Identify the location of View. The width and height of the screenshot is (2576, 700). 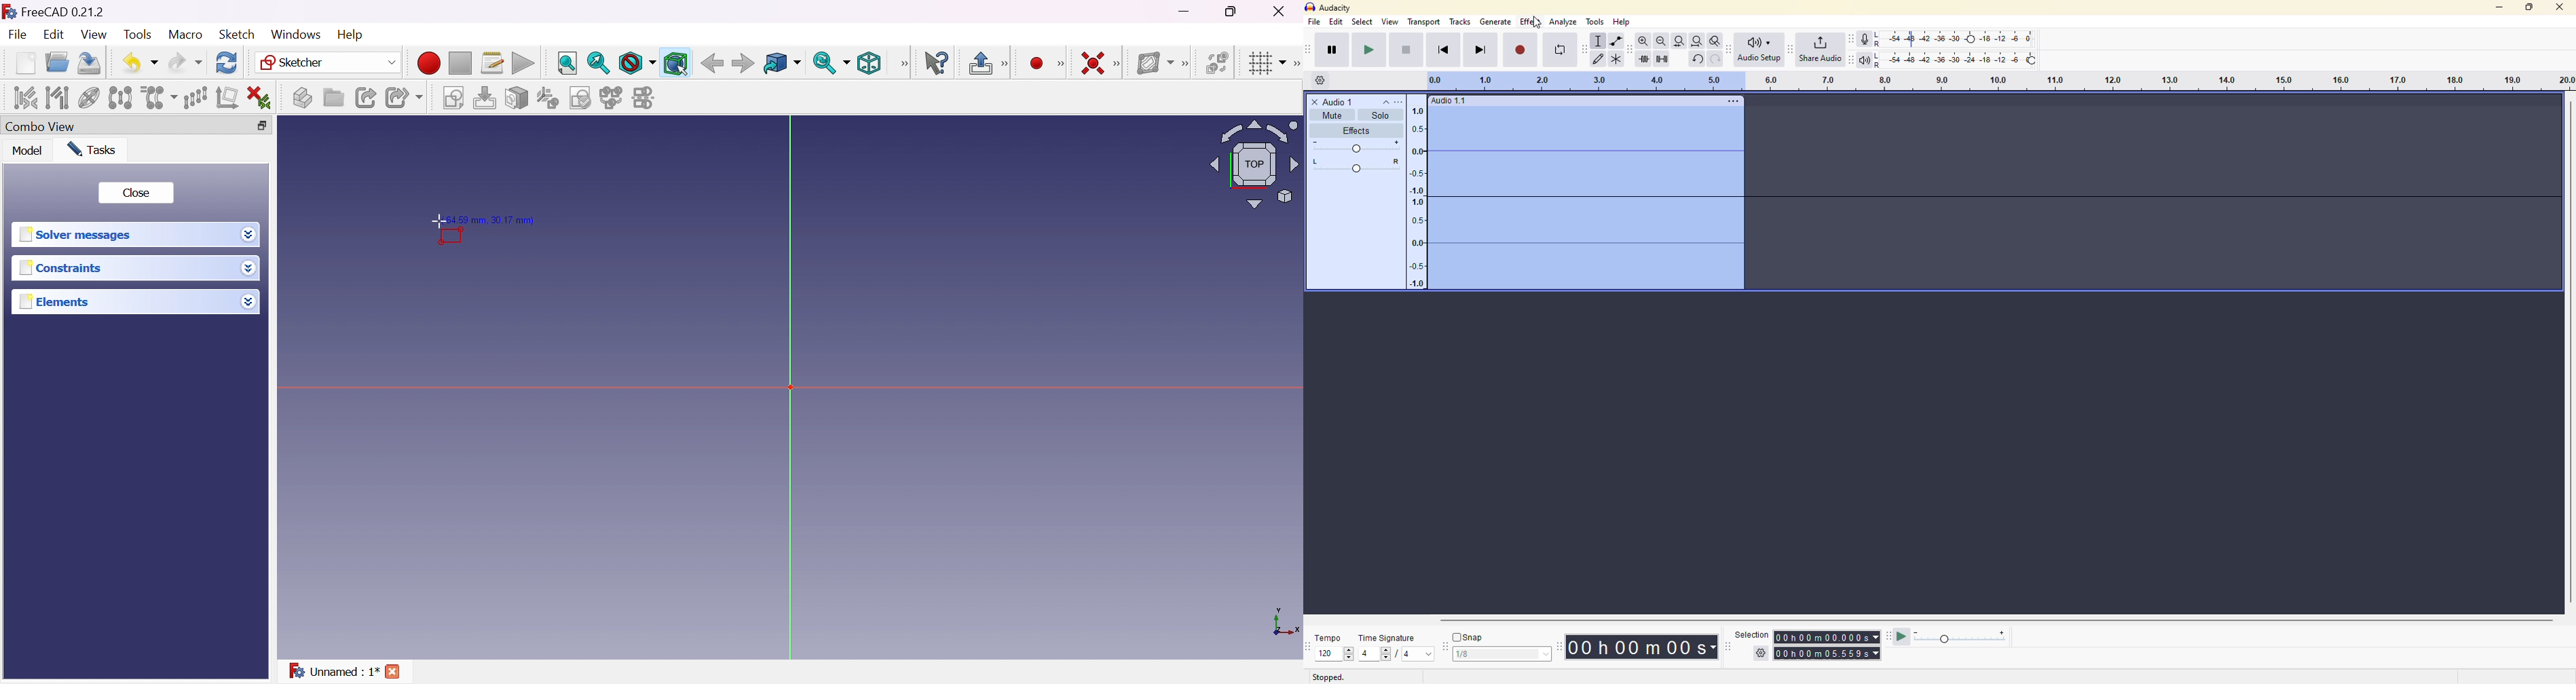
(94, 34).